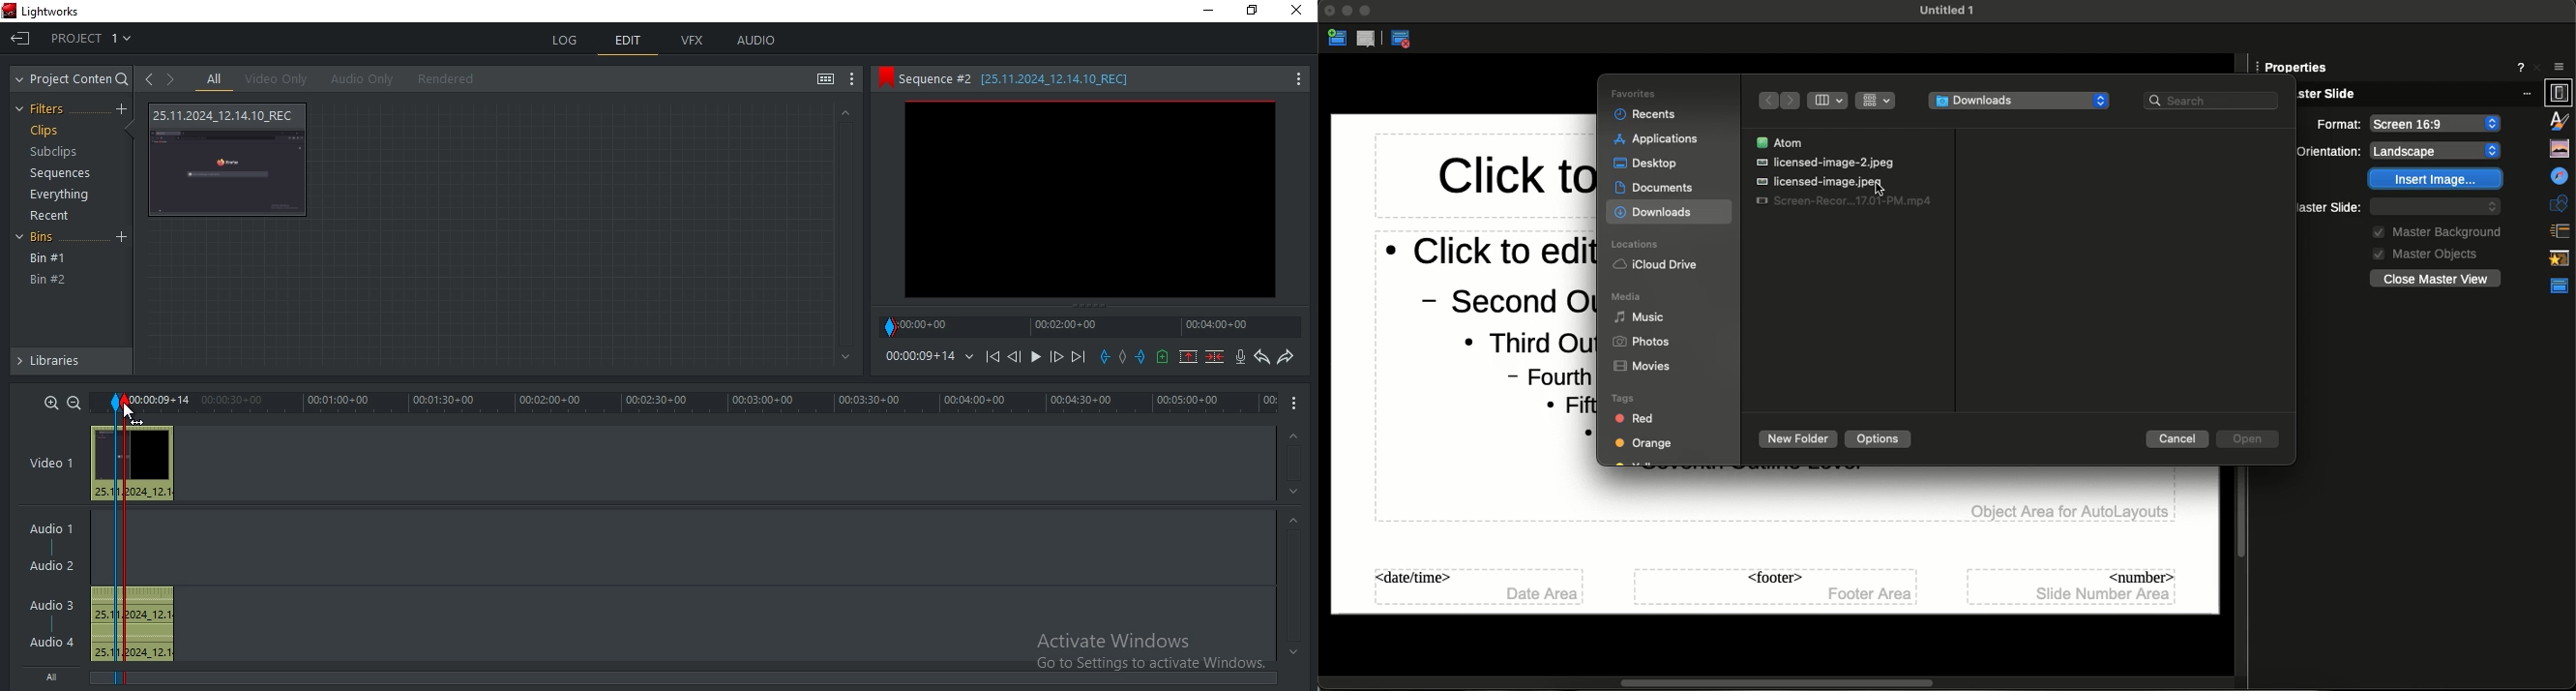 This screenshot has width=2576, height=700. What do you see at coordinates (628, 42) in the screenshot?
I see `edit` at bounding box center [628, 42].